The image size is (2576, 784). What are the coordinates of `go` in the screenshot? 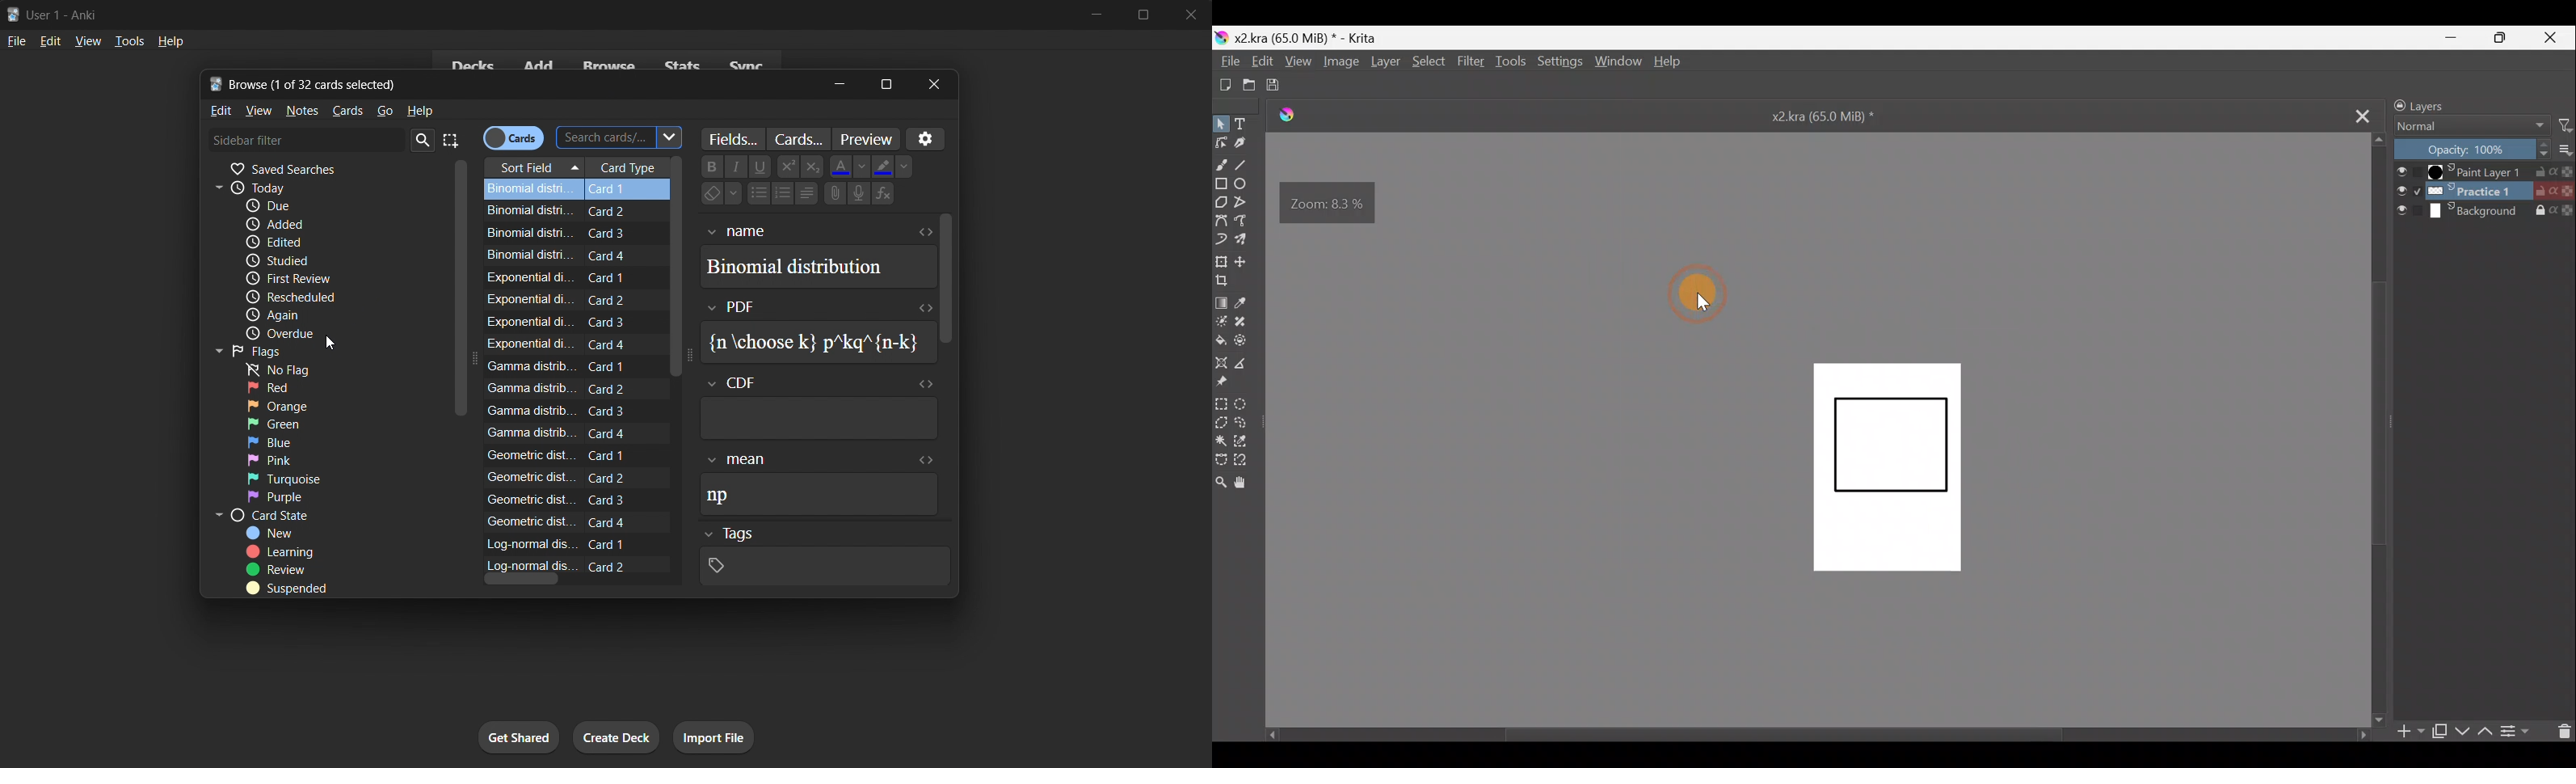 It's located at (387, 111).